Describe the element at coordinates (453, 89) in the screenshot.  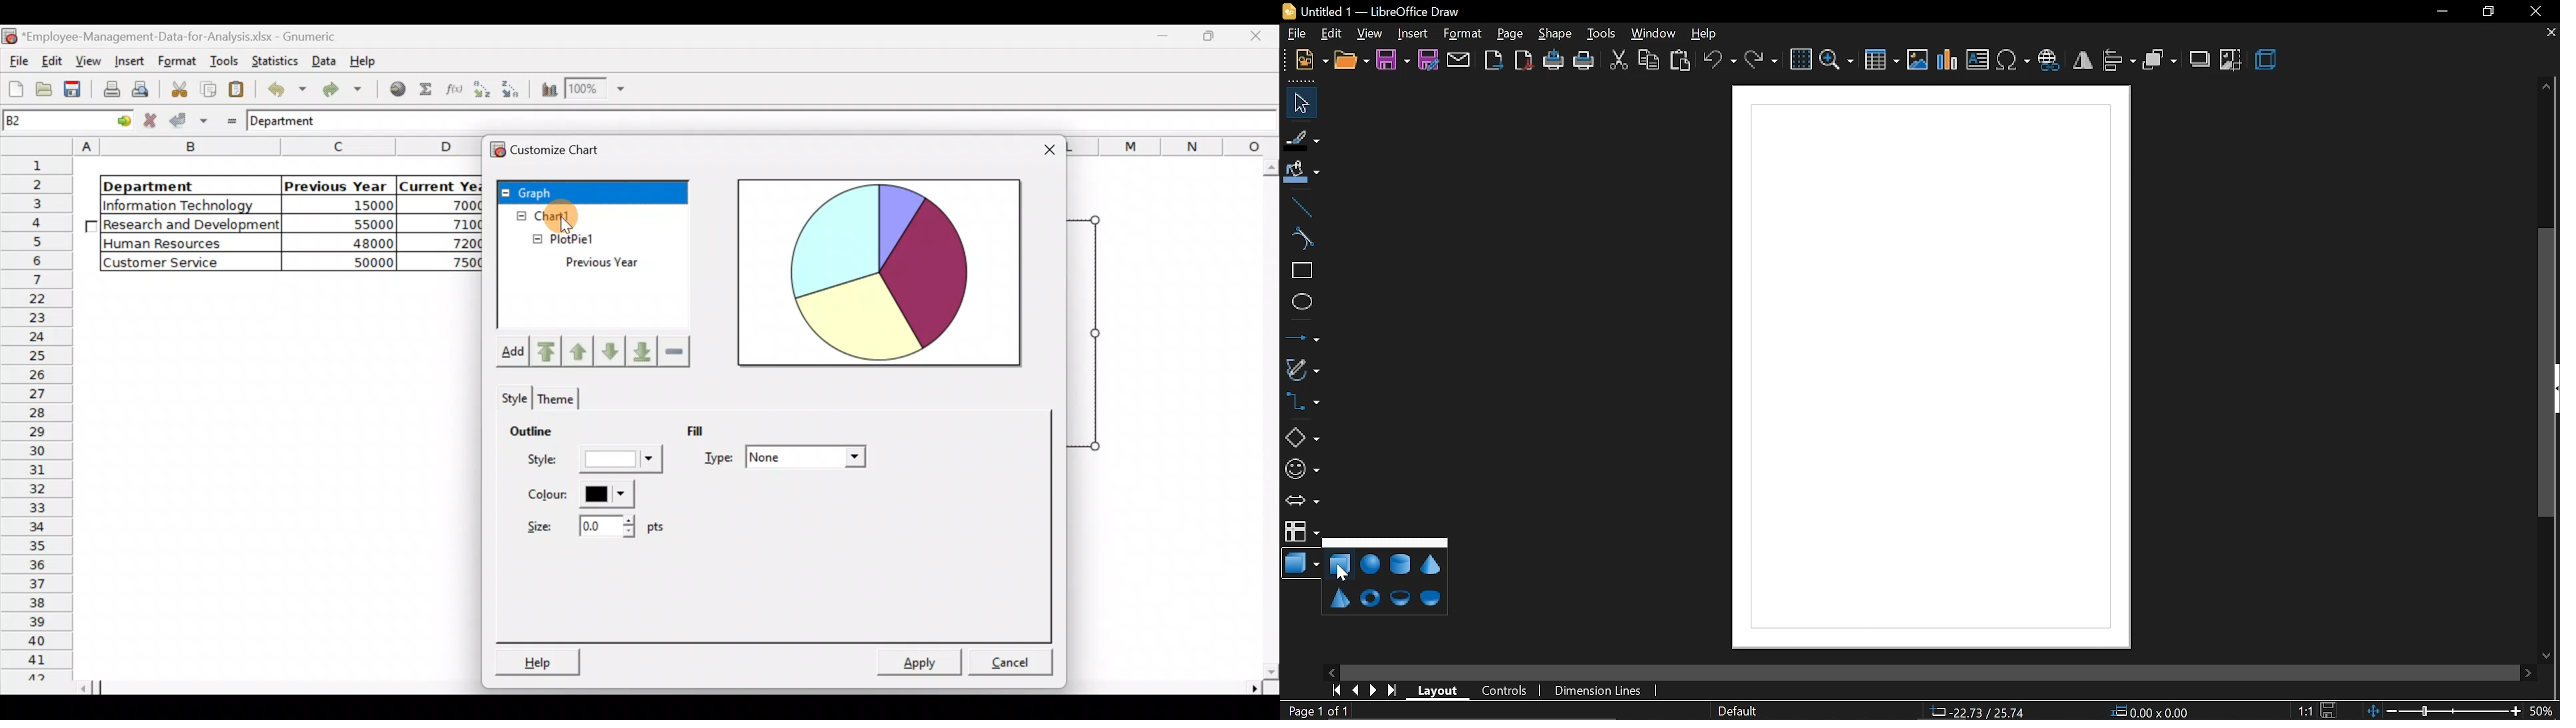
I see `Edit a function in the current cell` at that location.